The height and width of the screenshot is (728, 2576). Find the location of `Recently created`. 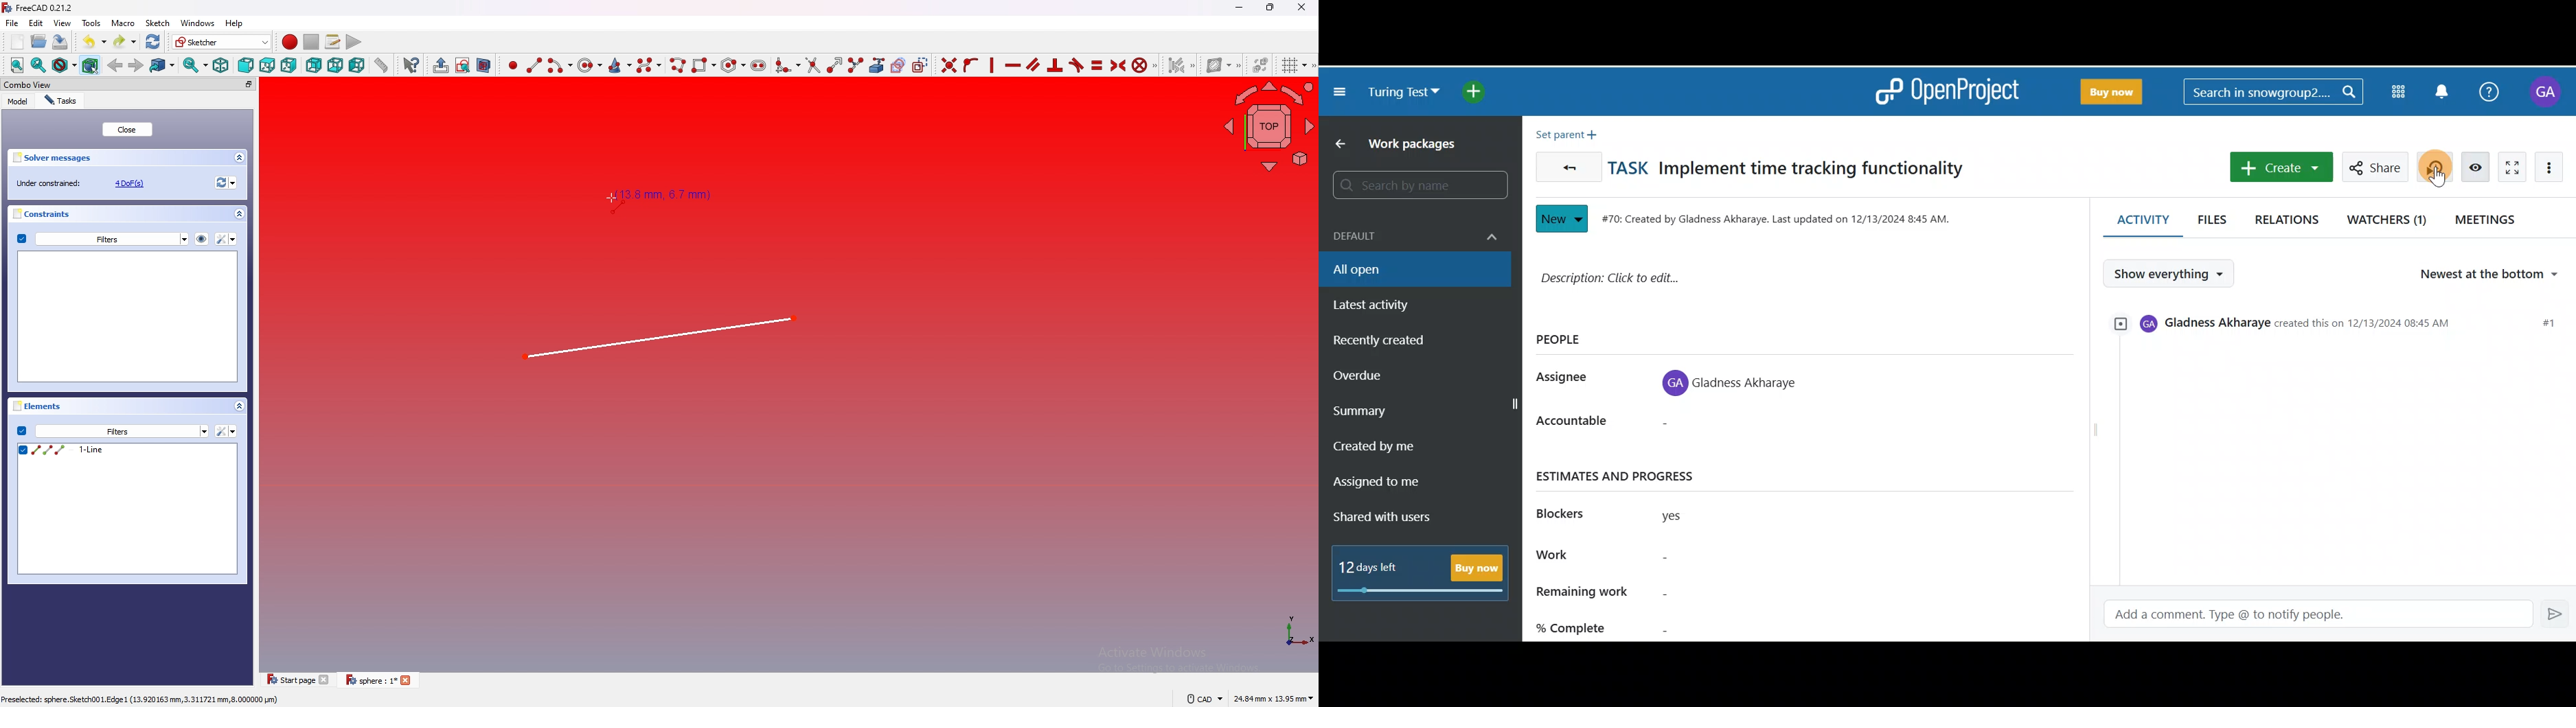

Recently created is located at coordinates (1406, 344).